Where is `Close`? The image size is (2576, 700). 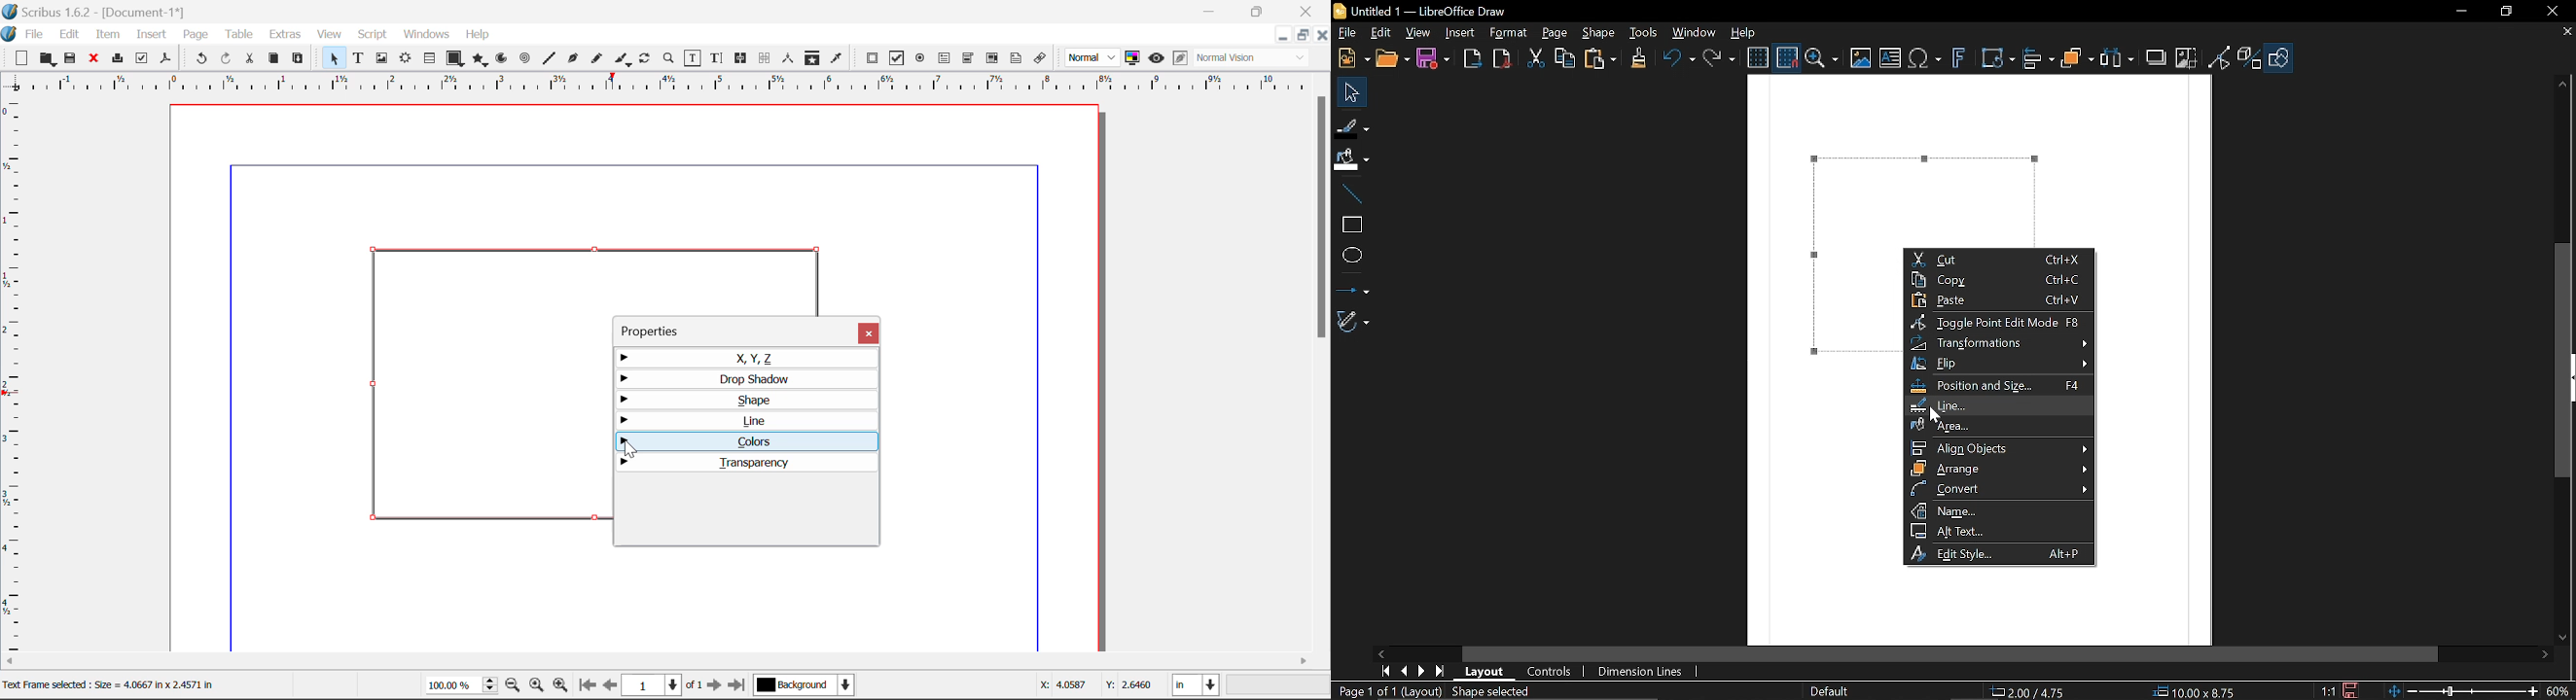
Close is located at coordinates (1308, 11).